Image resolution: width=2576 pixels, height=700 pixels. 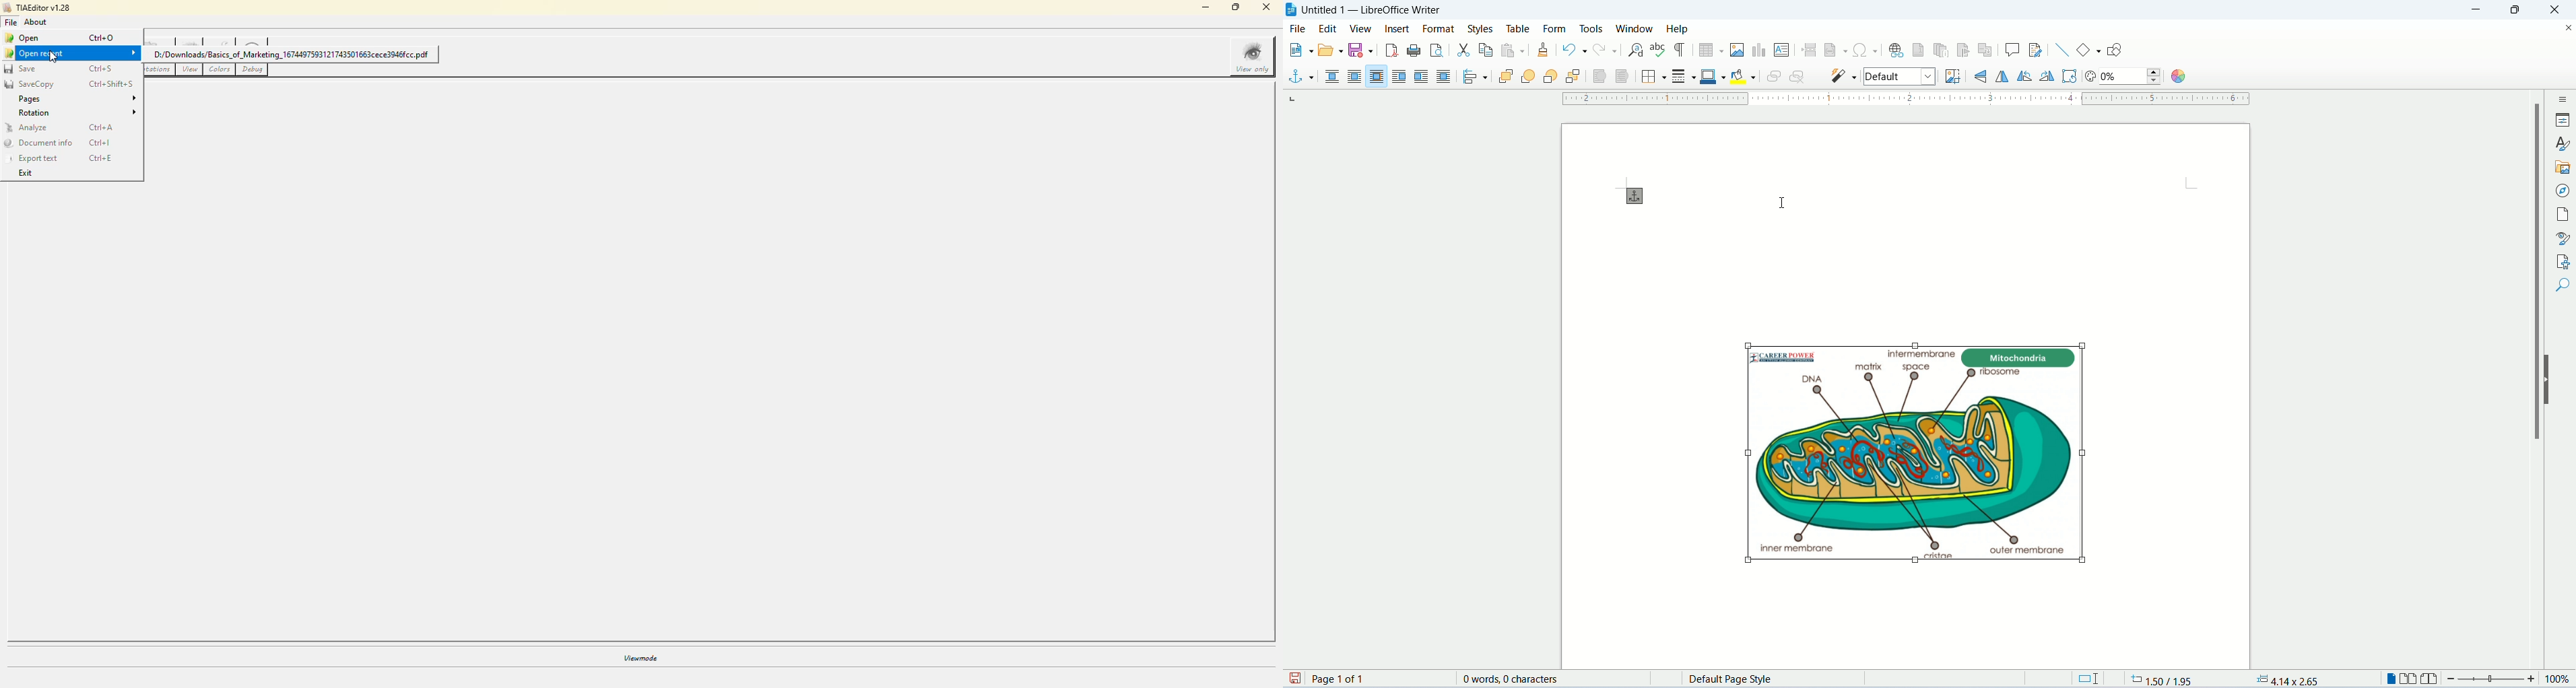 What do you see at coordinates (1771, 78) in the screenshot?
I see `link frames` at bounding box center [1771, 78].